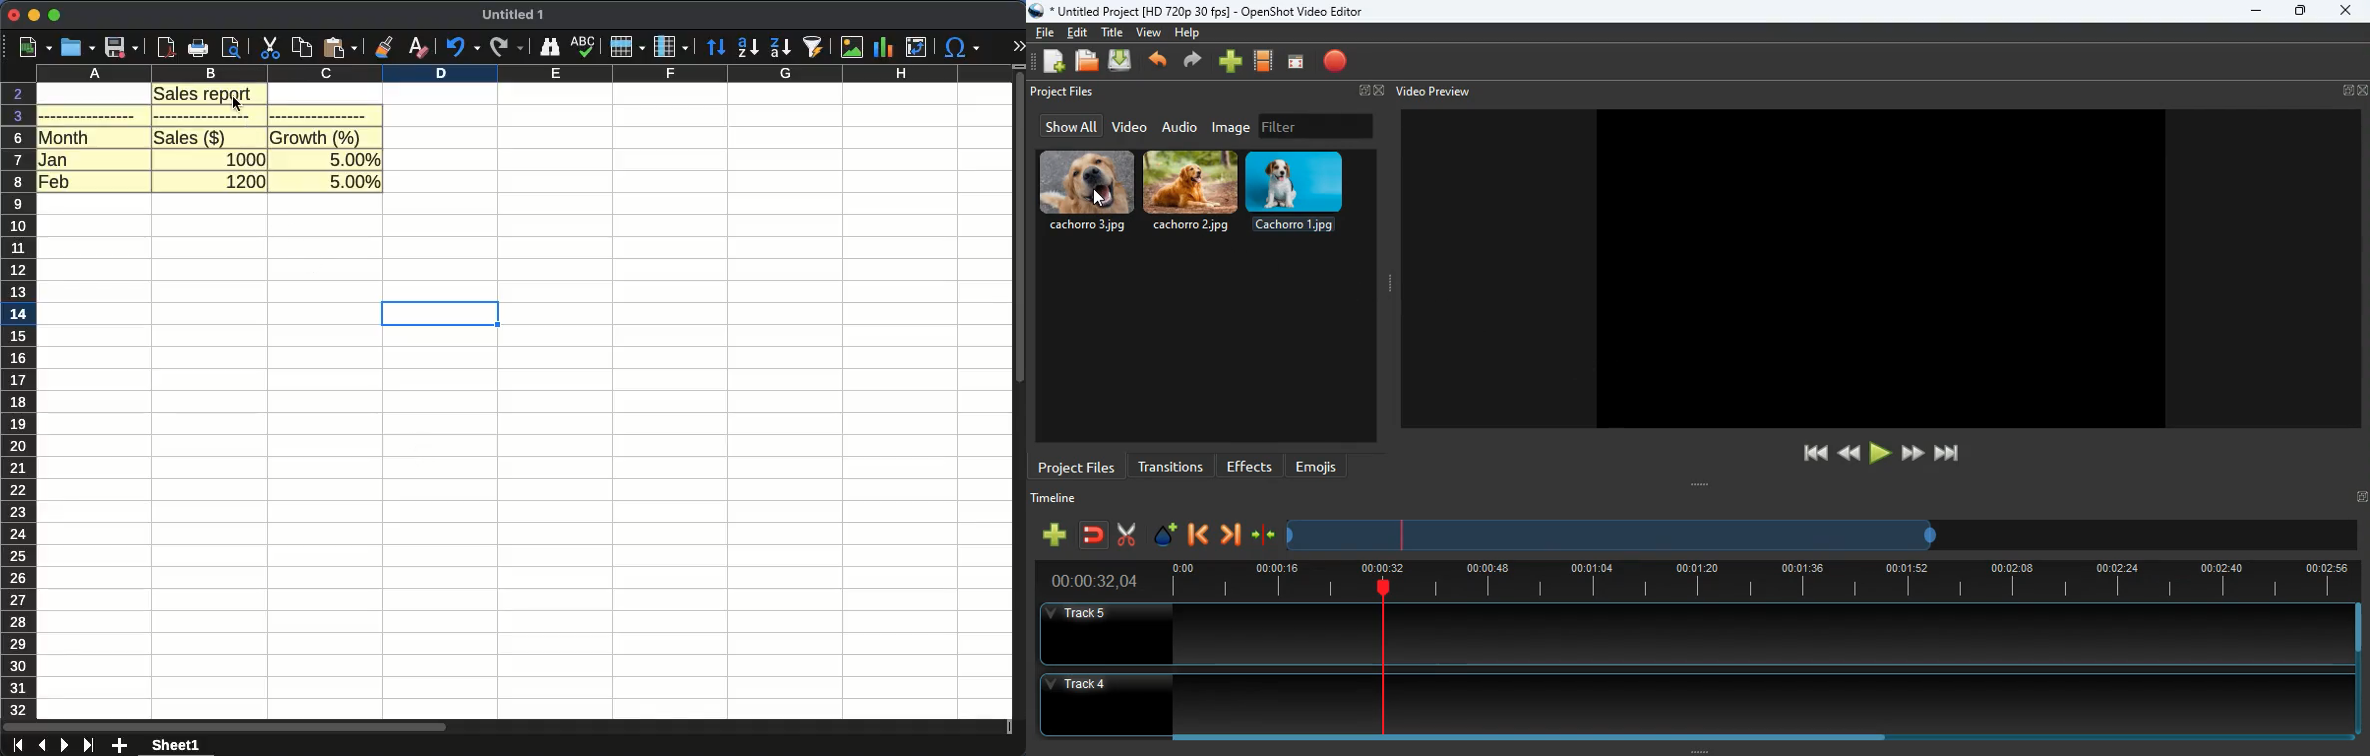  I want to click on month, so click(65, 137).